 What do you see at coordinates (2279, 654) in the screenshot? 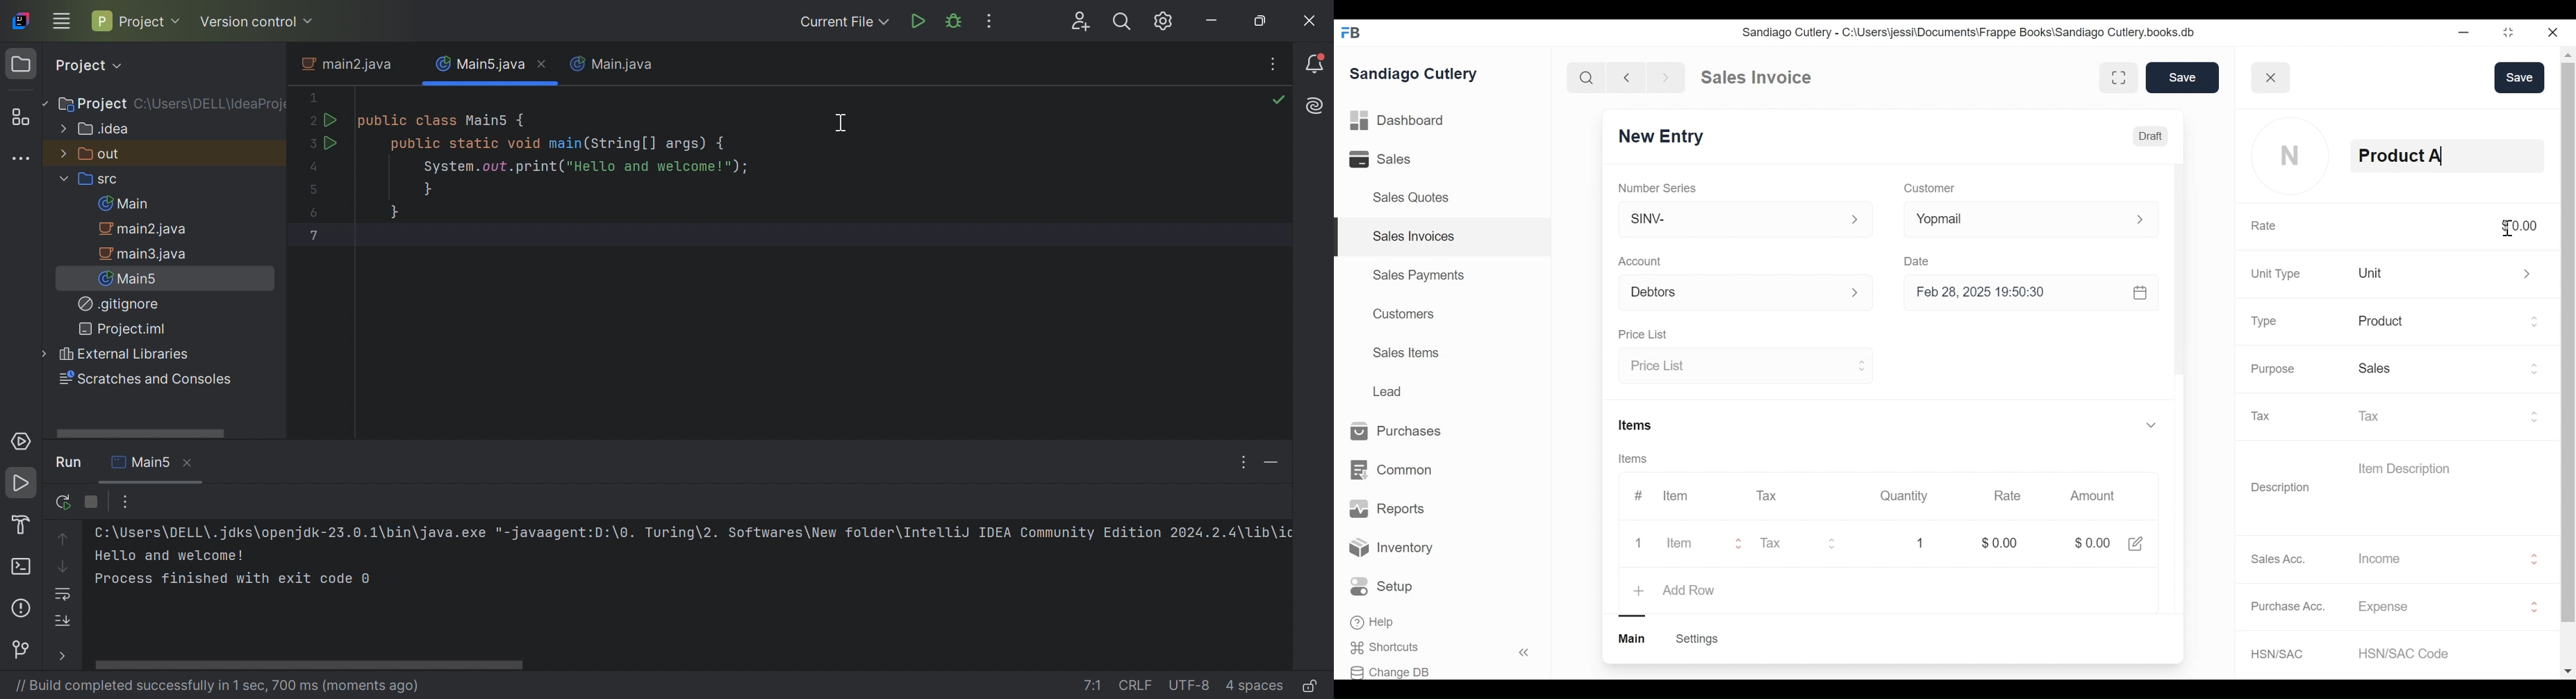
I see `HSN/SAC` at bounding box center [2279, 654].